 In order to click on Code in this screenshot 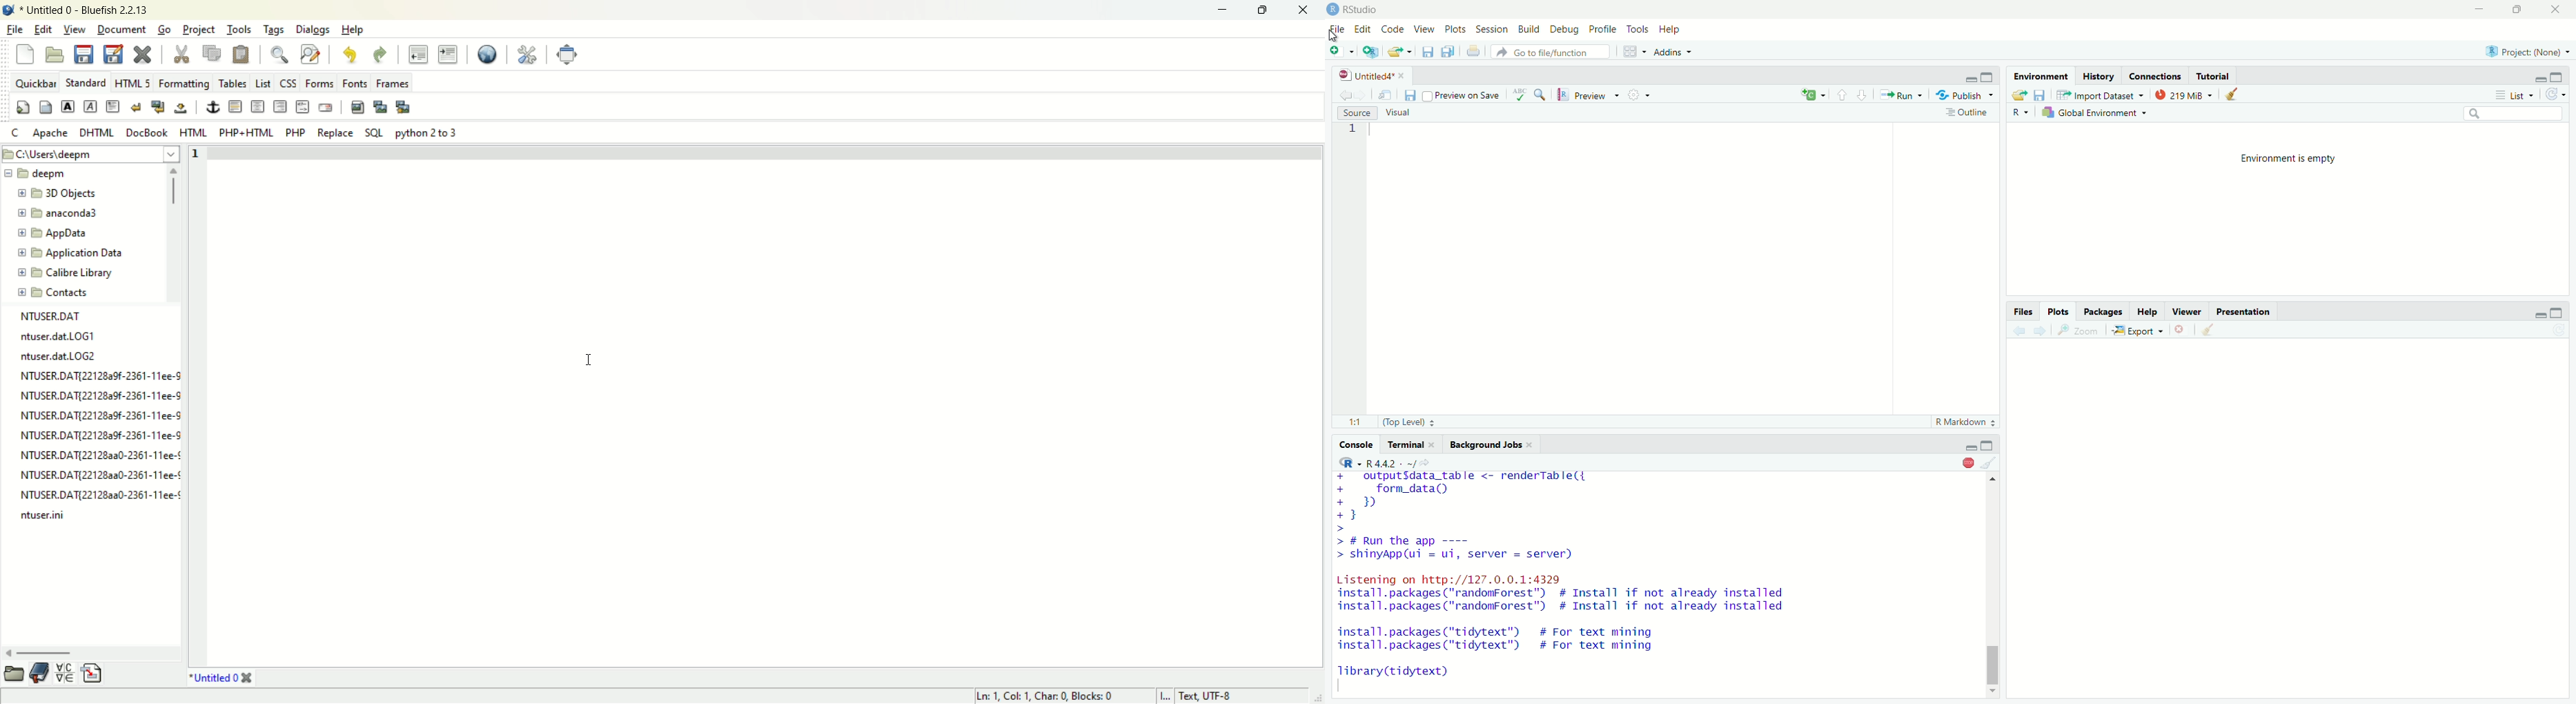, I will do `click(1393, 29)`.